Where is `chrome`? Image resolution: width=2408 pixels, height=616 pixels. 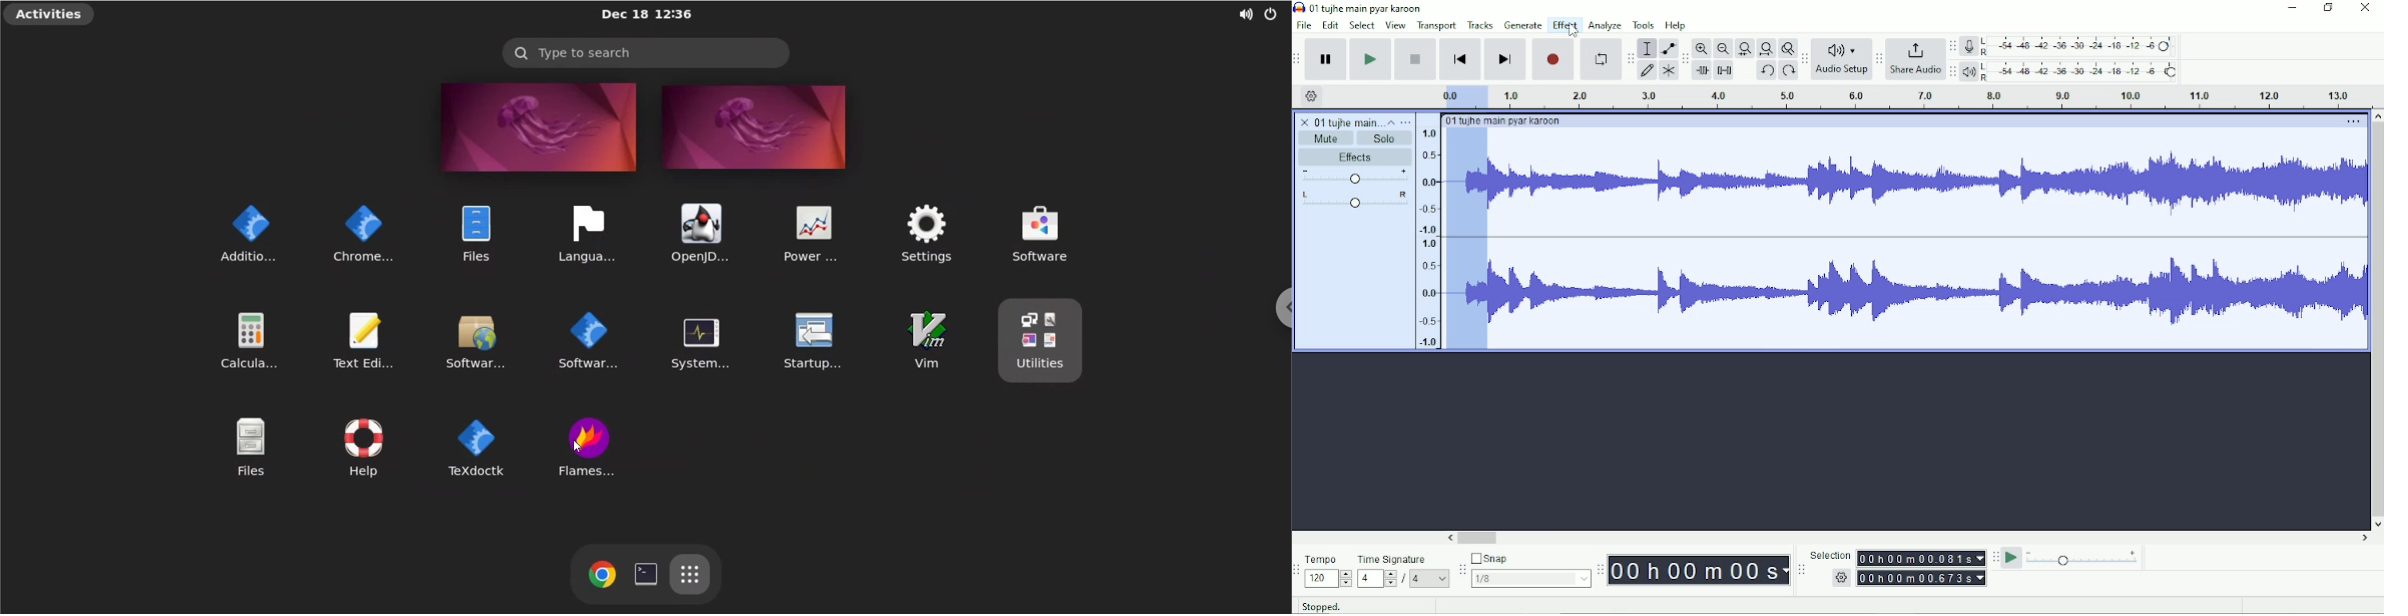 chrome is located at coordinates (600, 576).